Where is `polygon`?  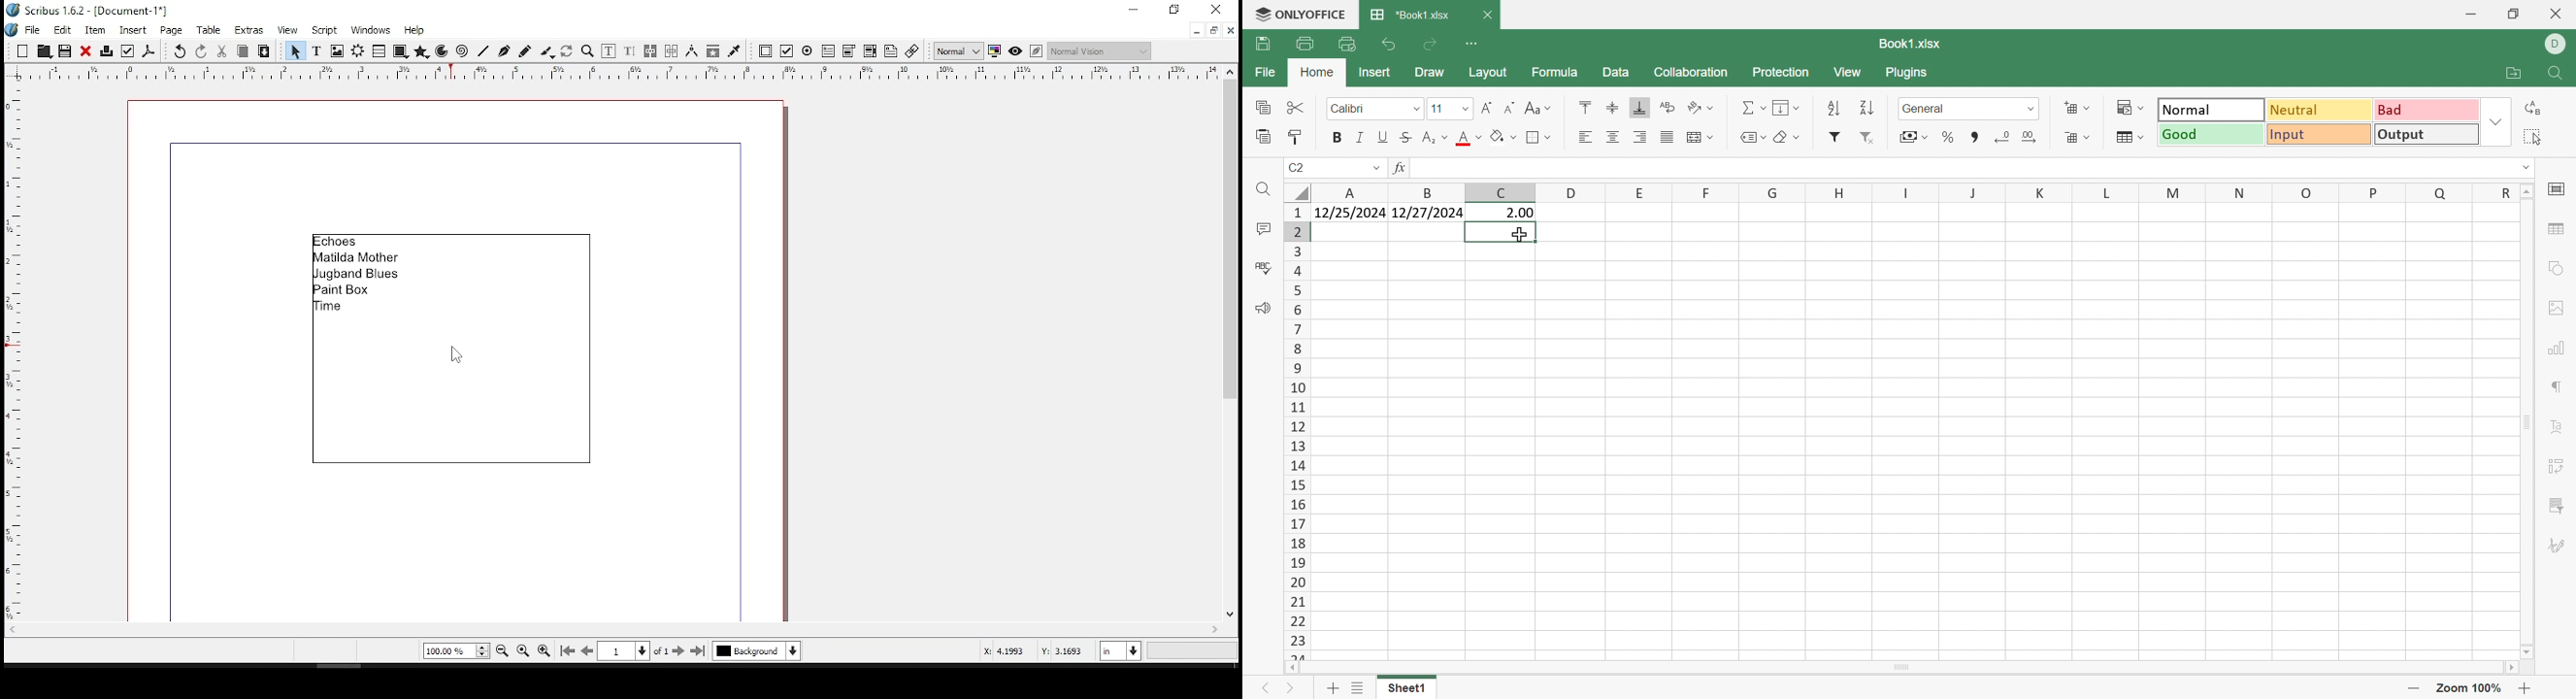
polygon is located at coordinates (422, 52).